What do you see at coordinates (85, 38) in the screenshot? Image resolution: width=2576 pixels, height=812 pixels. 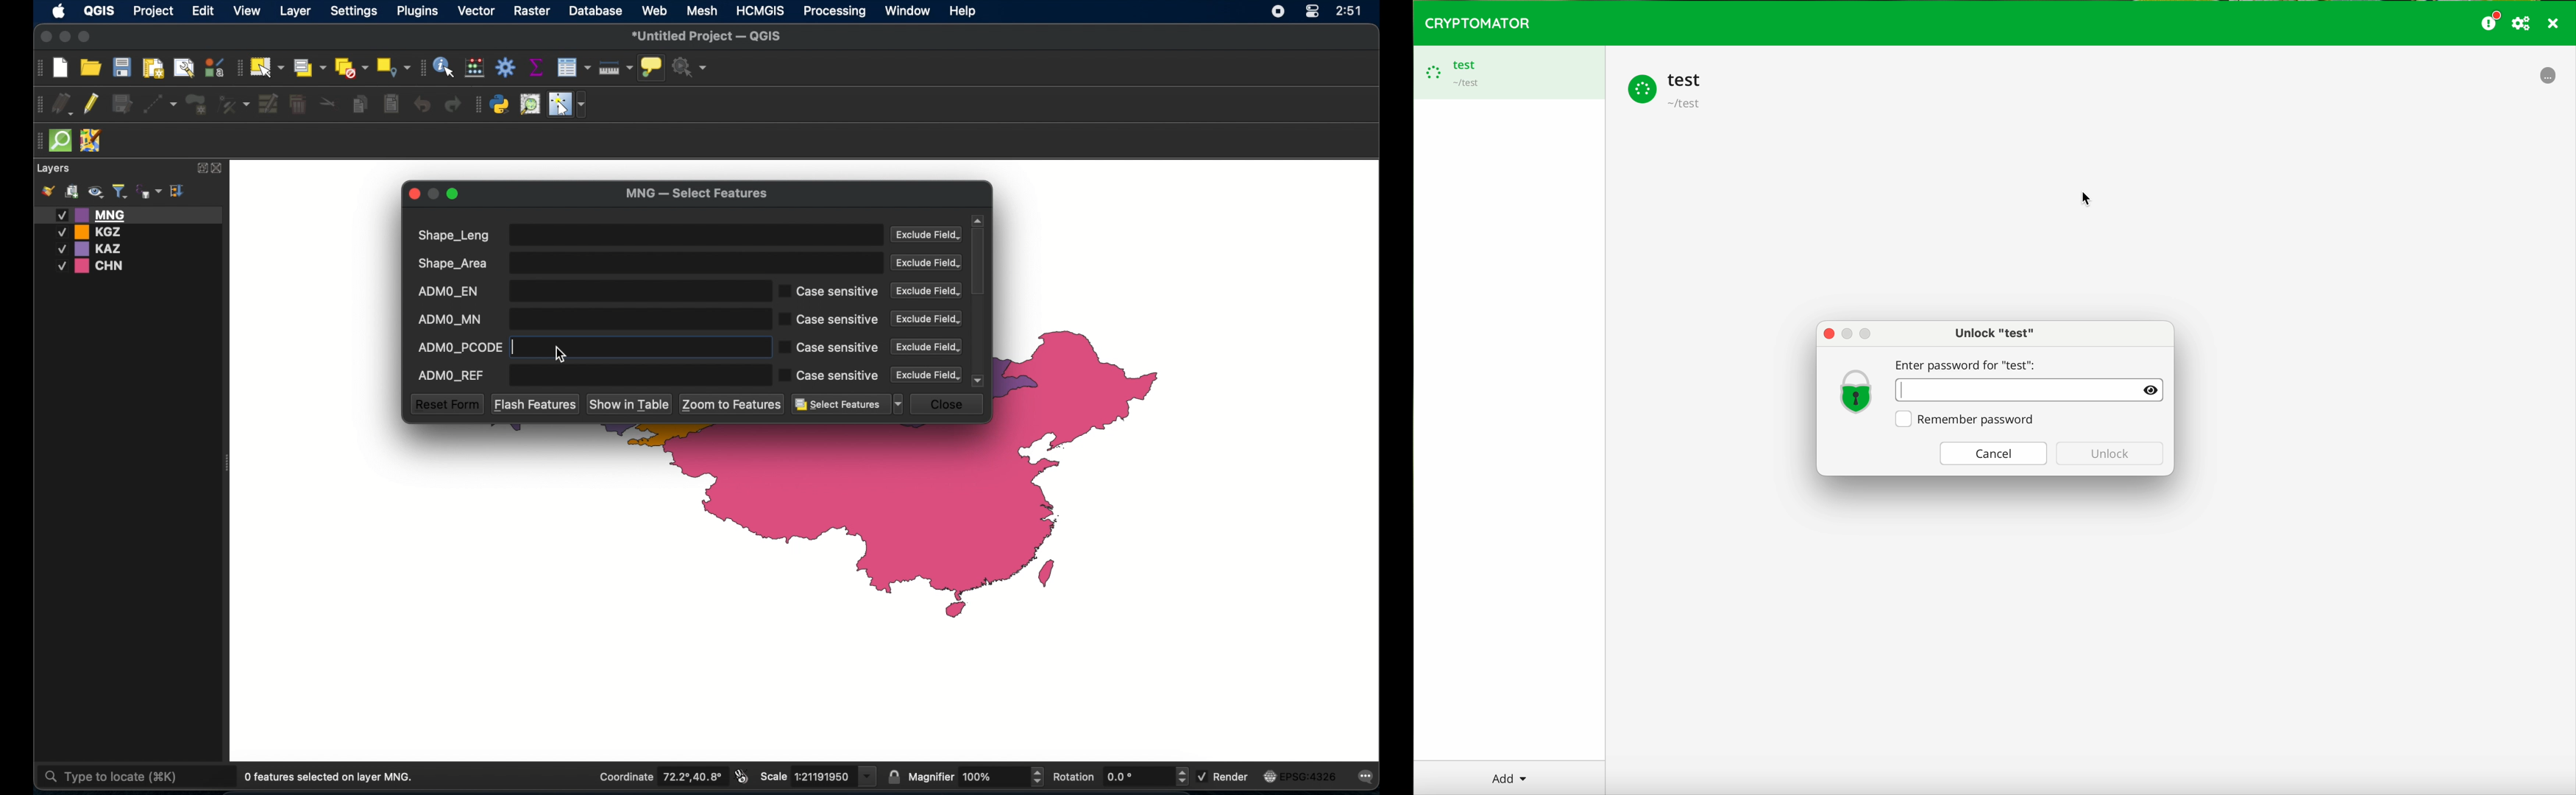 I see `maximize` at bounding box center [85, 38].